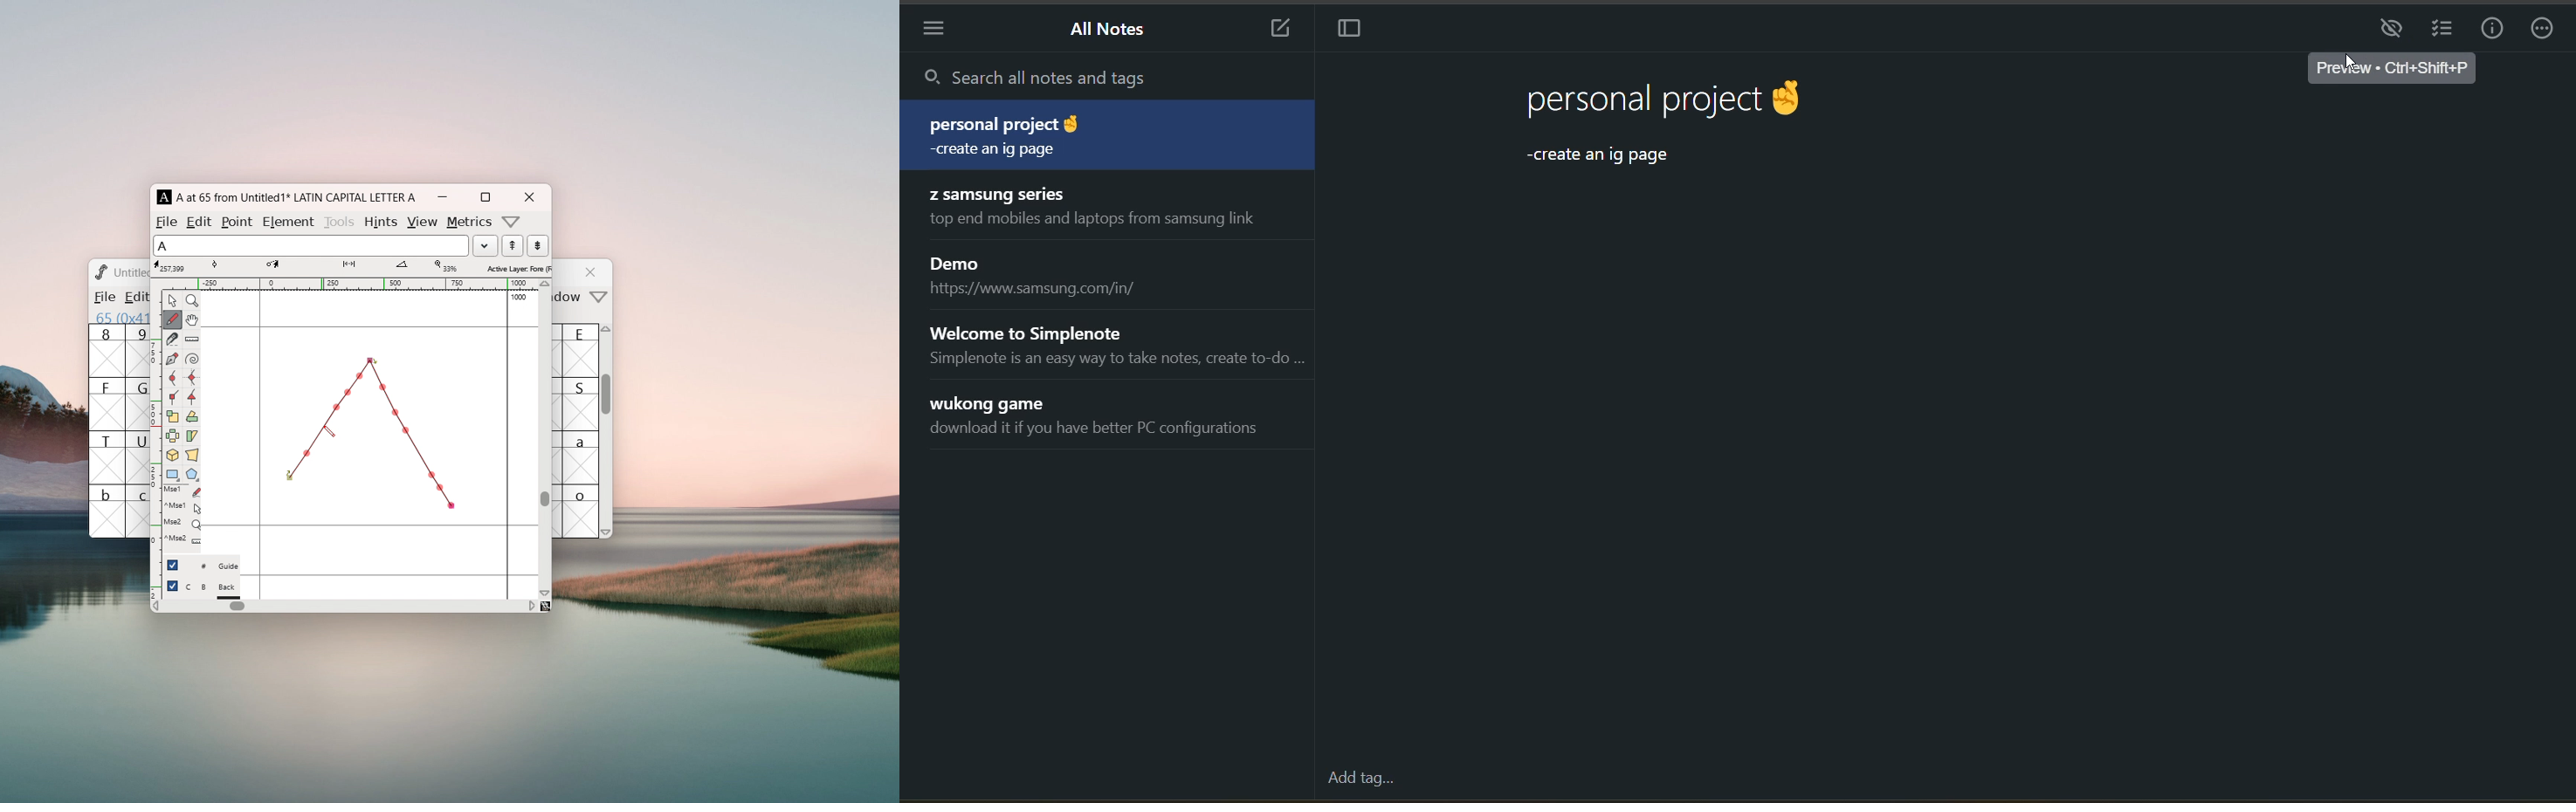 This screenshot has height=812, width=2576. Describe the element at coordinates (485, 245) in the screenshot. I see `load word list` at that location.